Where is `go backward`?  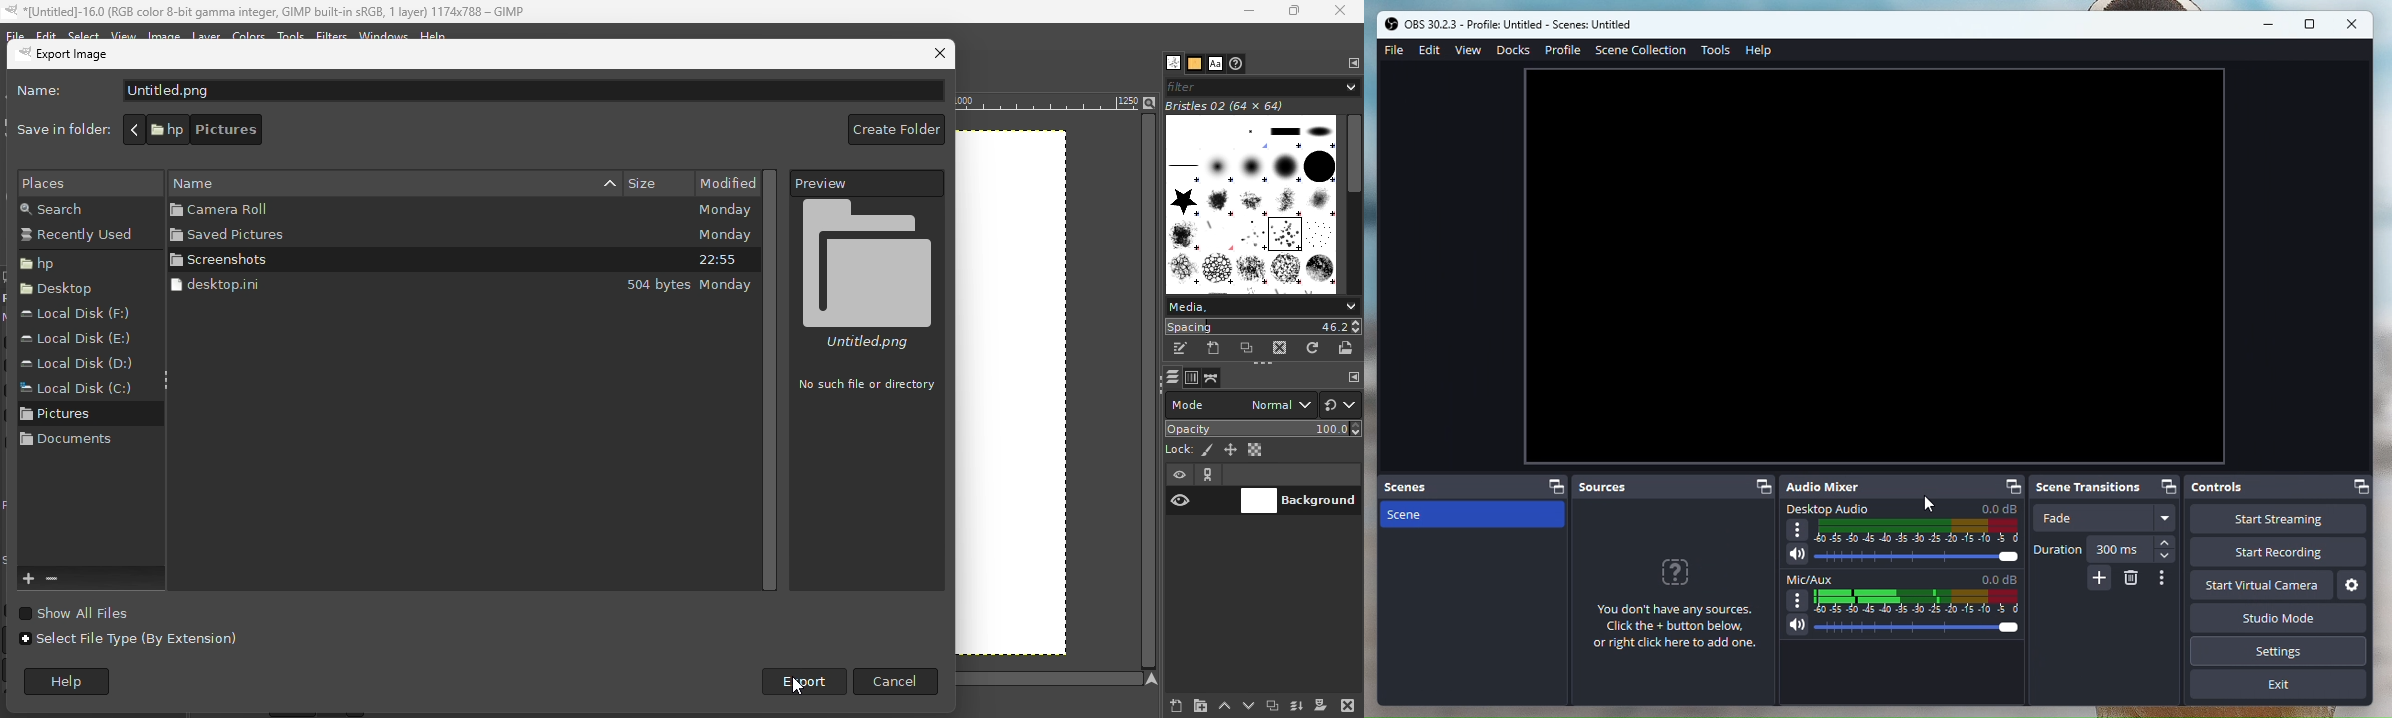
go backward is located at coordinates (134, 129).